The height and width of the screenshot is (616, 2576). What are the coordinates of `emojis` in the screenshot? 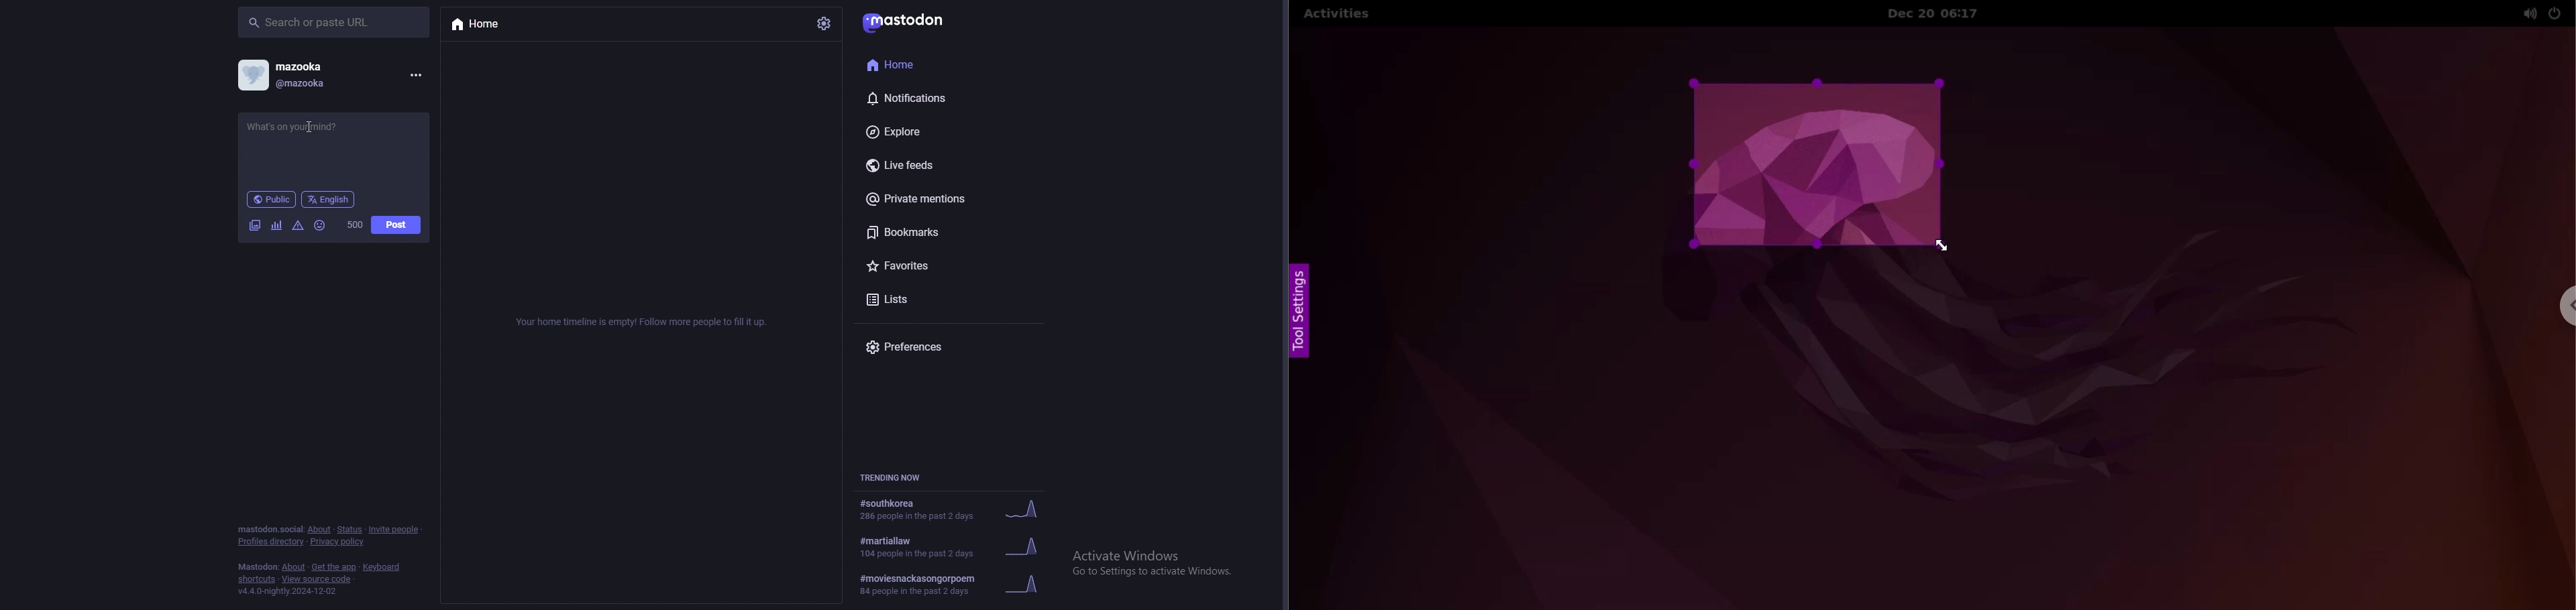 It's located at (321, 226).